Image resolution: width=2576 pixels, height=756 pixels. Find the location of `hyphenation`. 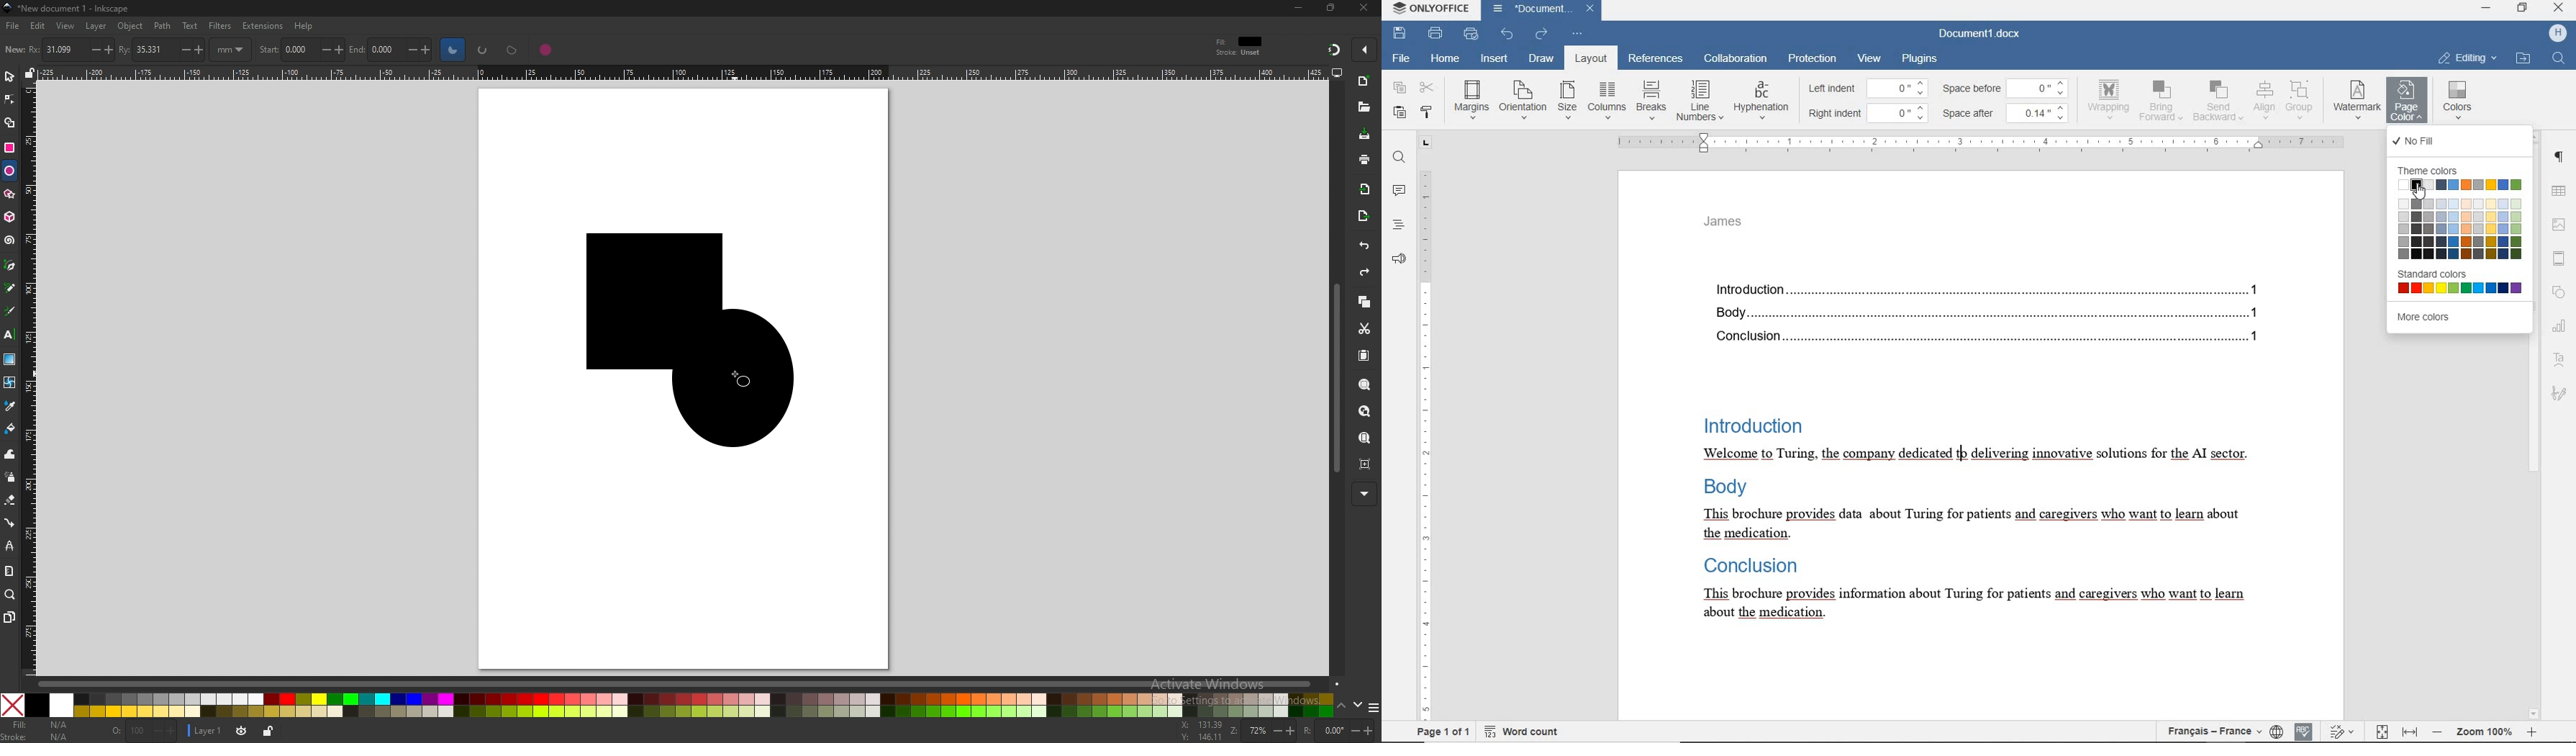

hyphenation is located at coordinates (1764, 105).